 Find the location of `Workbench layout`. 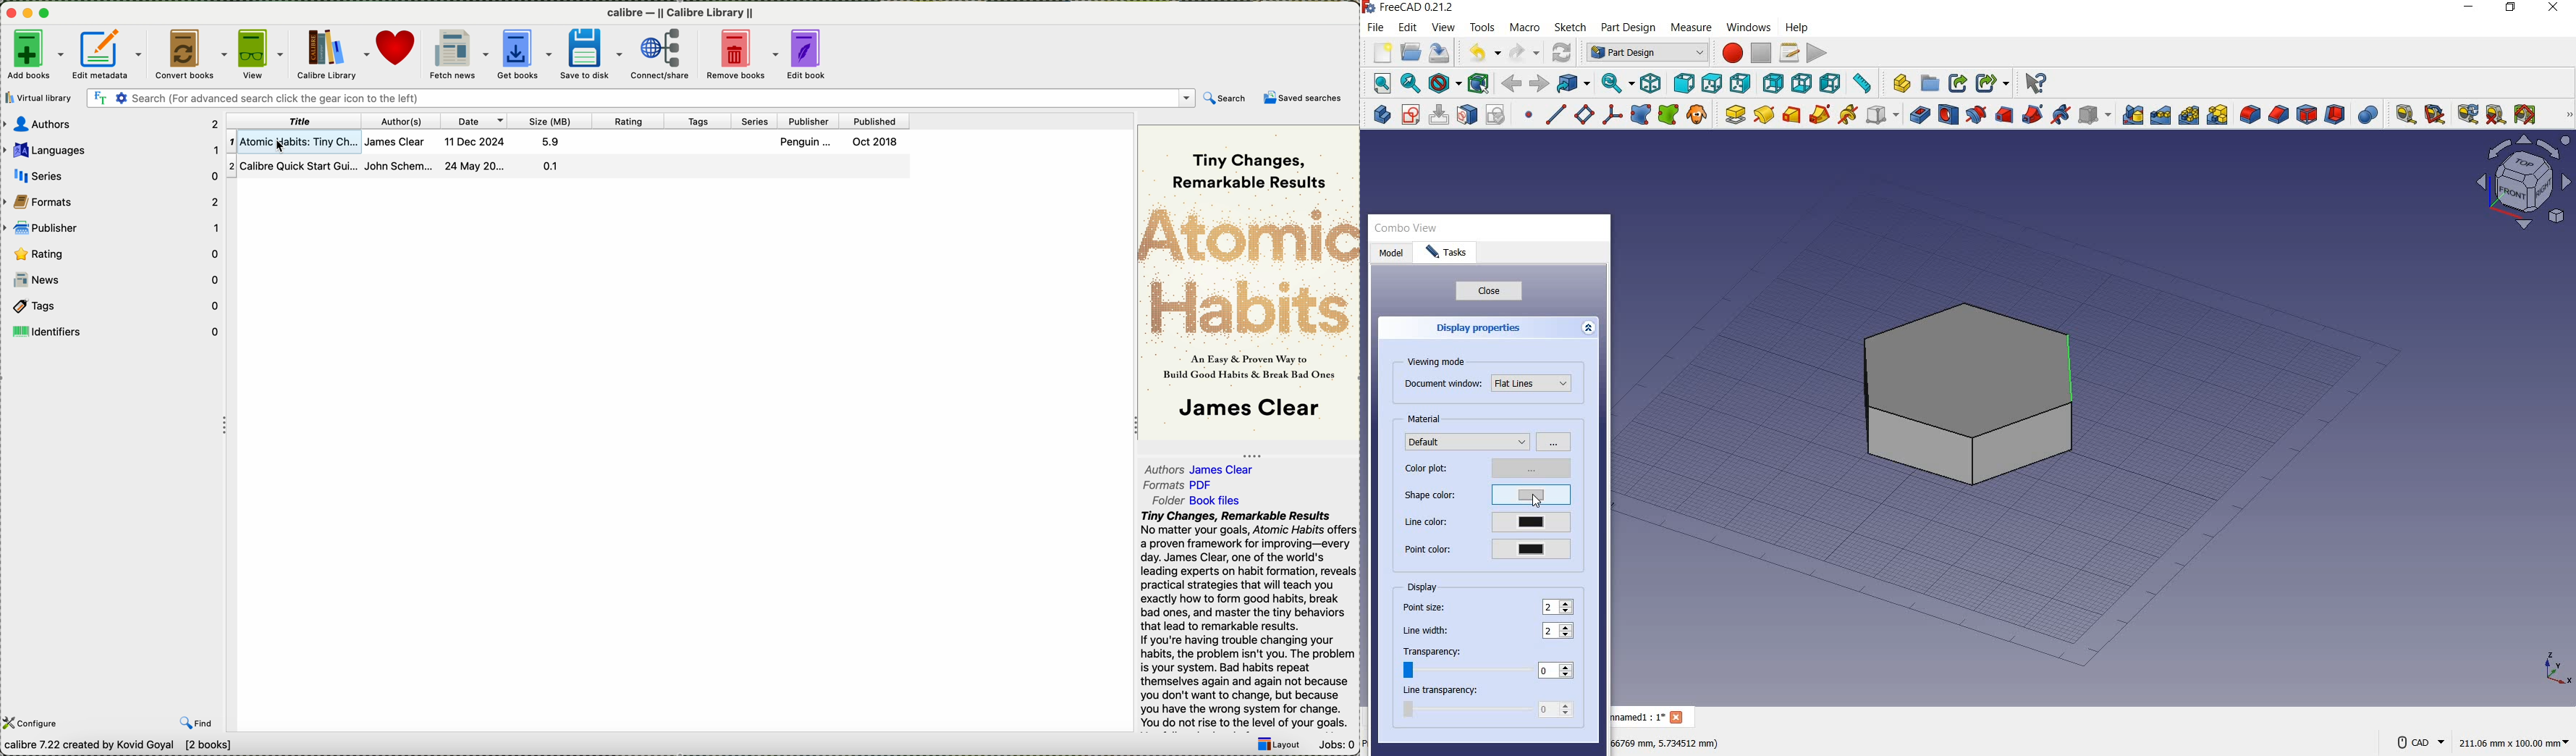

Workbench layout is located at coordinates (2489, 188).